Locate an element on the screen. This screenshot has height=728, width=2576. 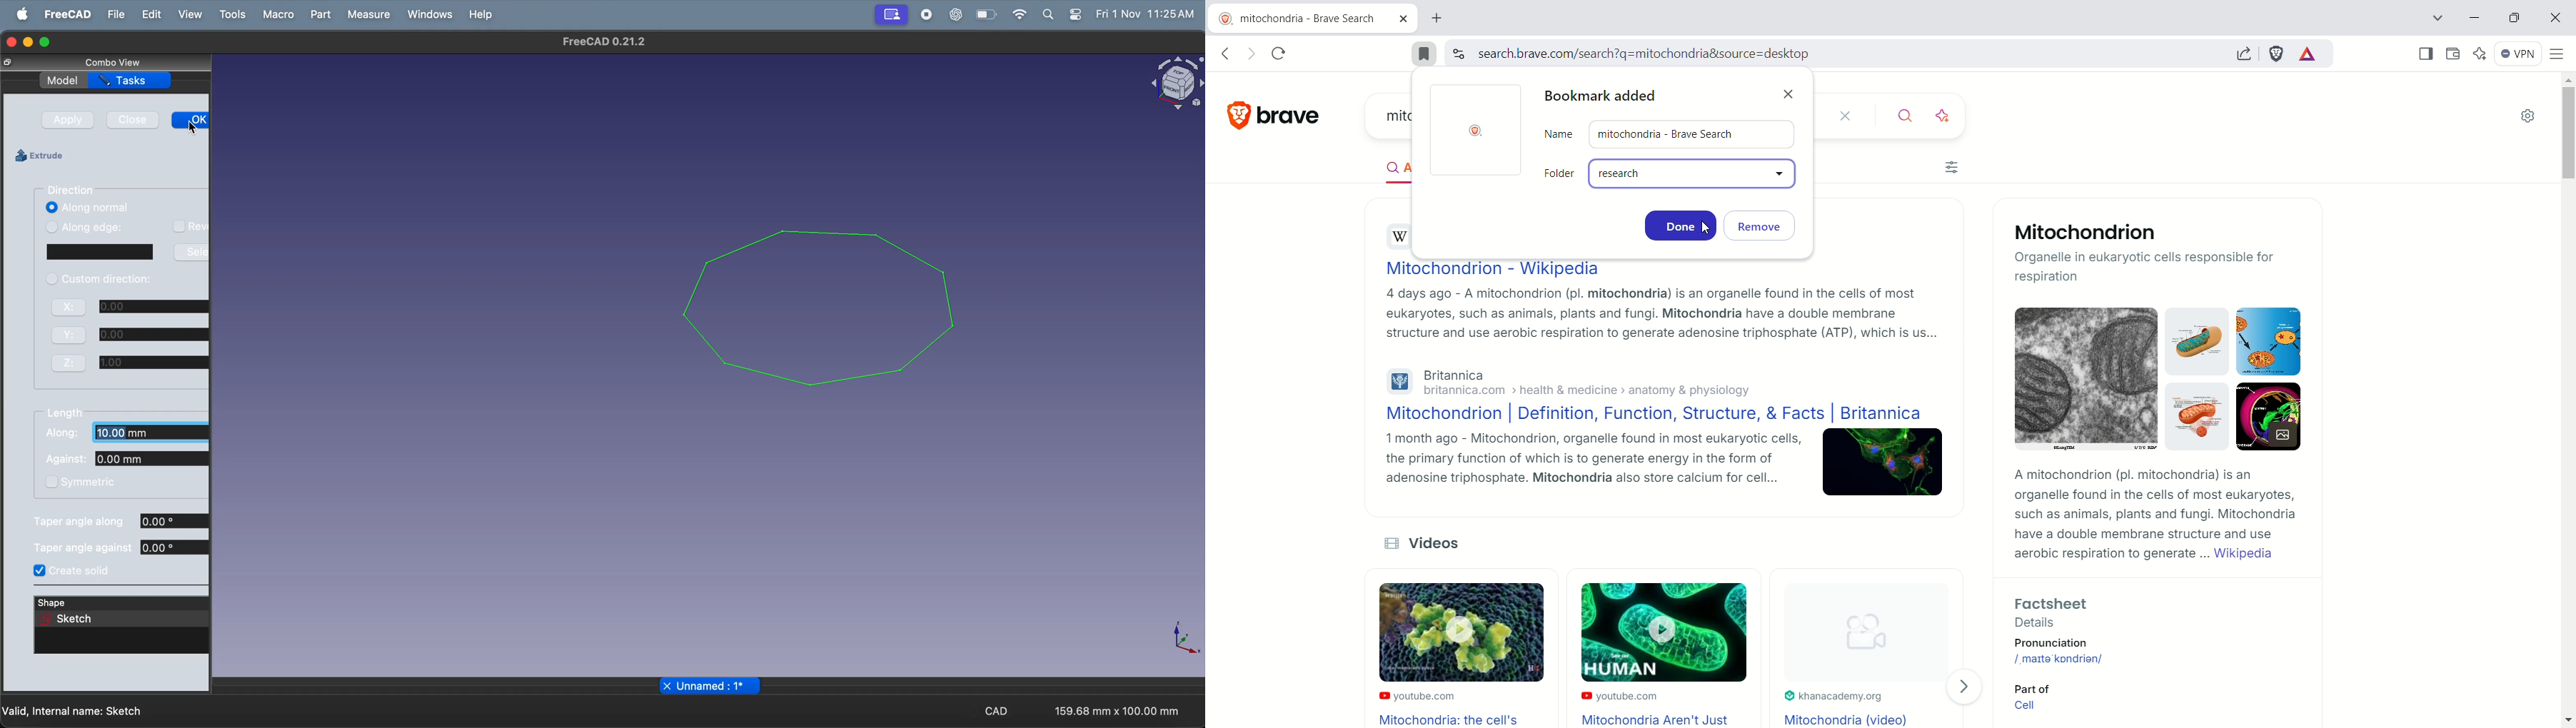
measure is located at coordinates (368, 14).